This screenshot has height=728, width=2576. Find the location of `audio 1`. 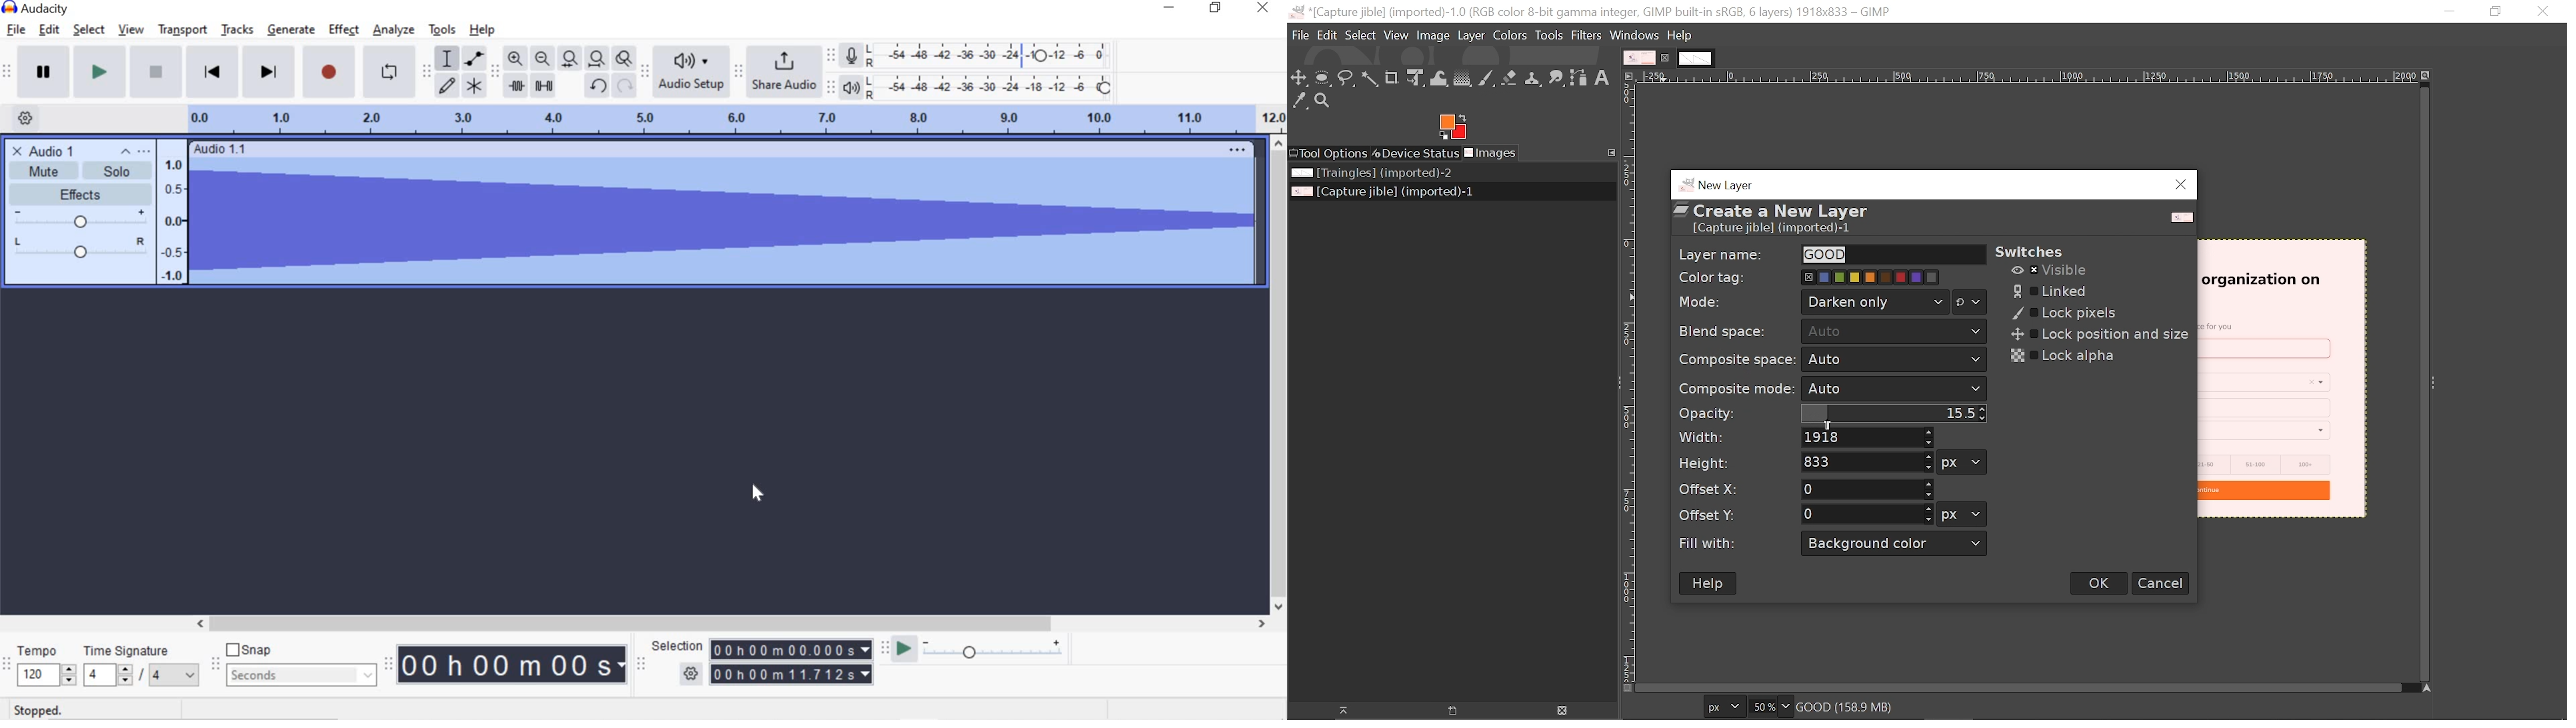

audio 1 is located at coordinates (53, 151).